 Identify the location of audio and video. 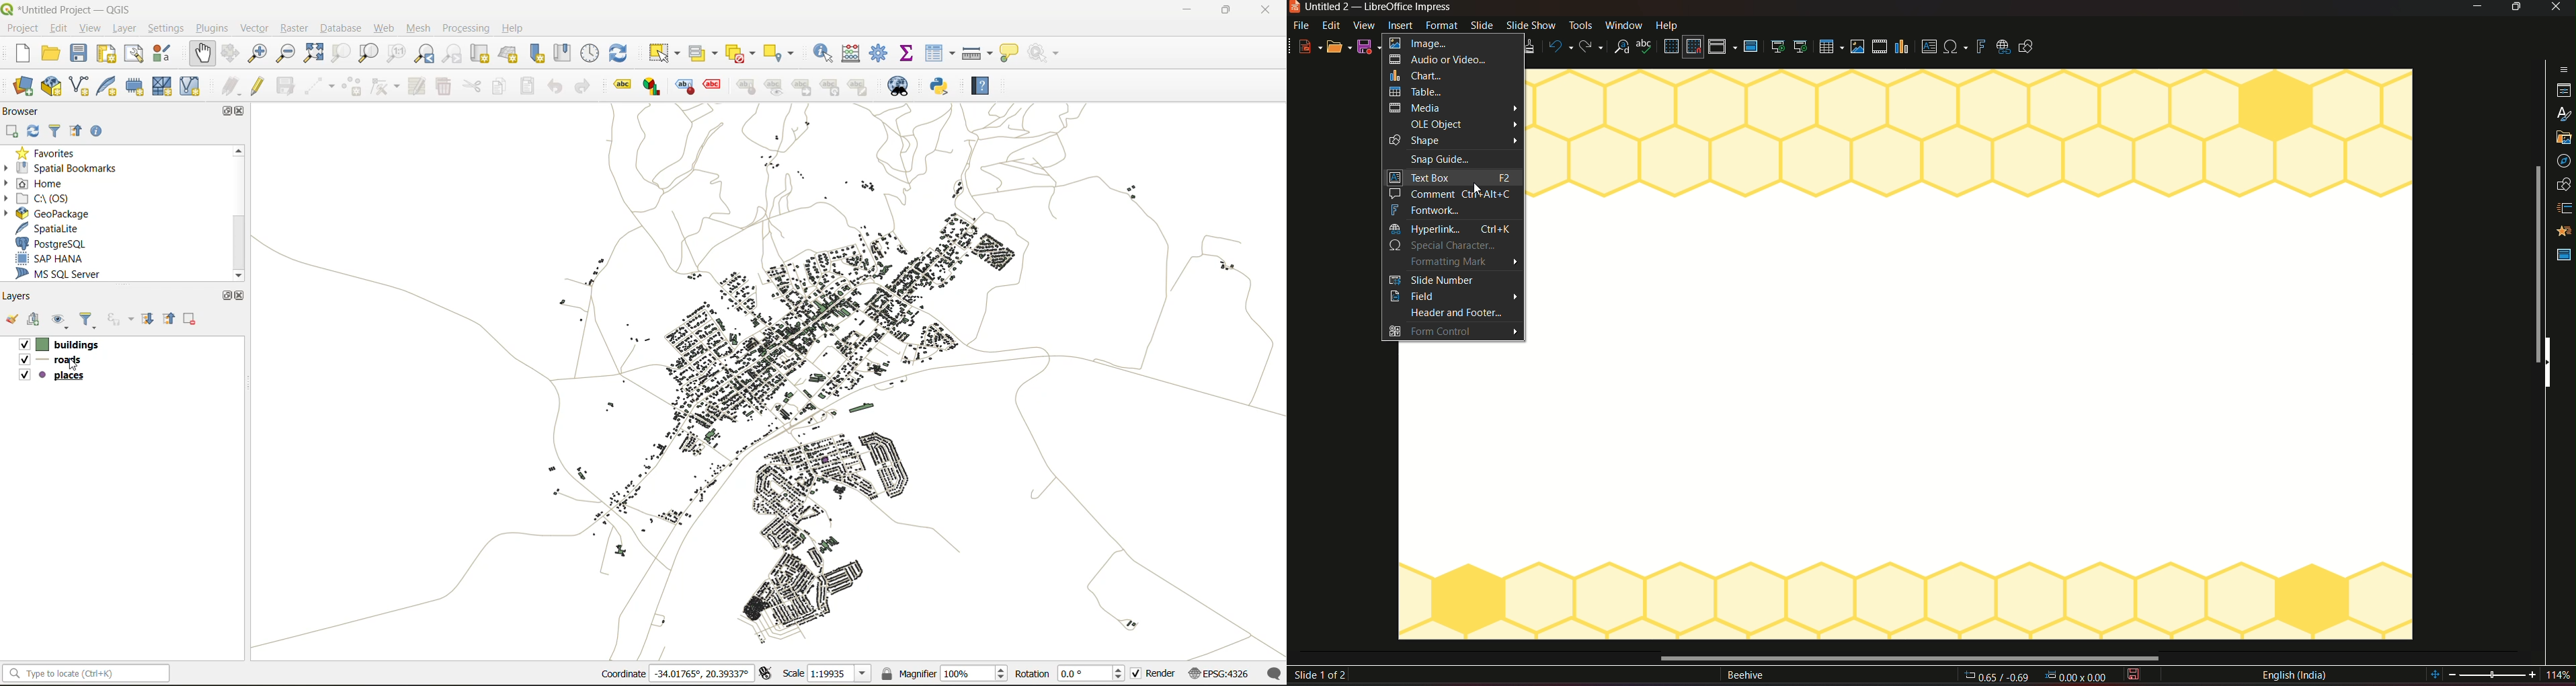
(1449, 59).